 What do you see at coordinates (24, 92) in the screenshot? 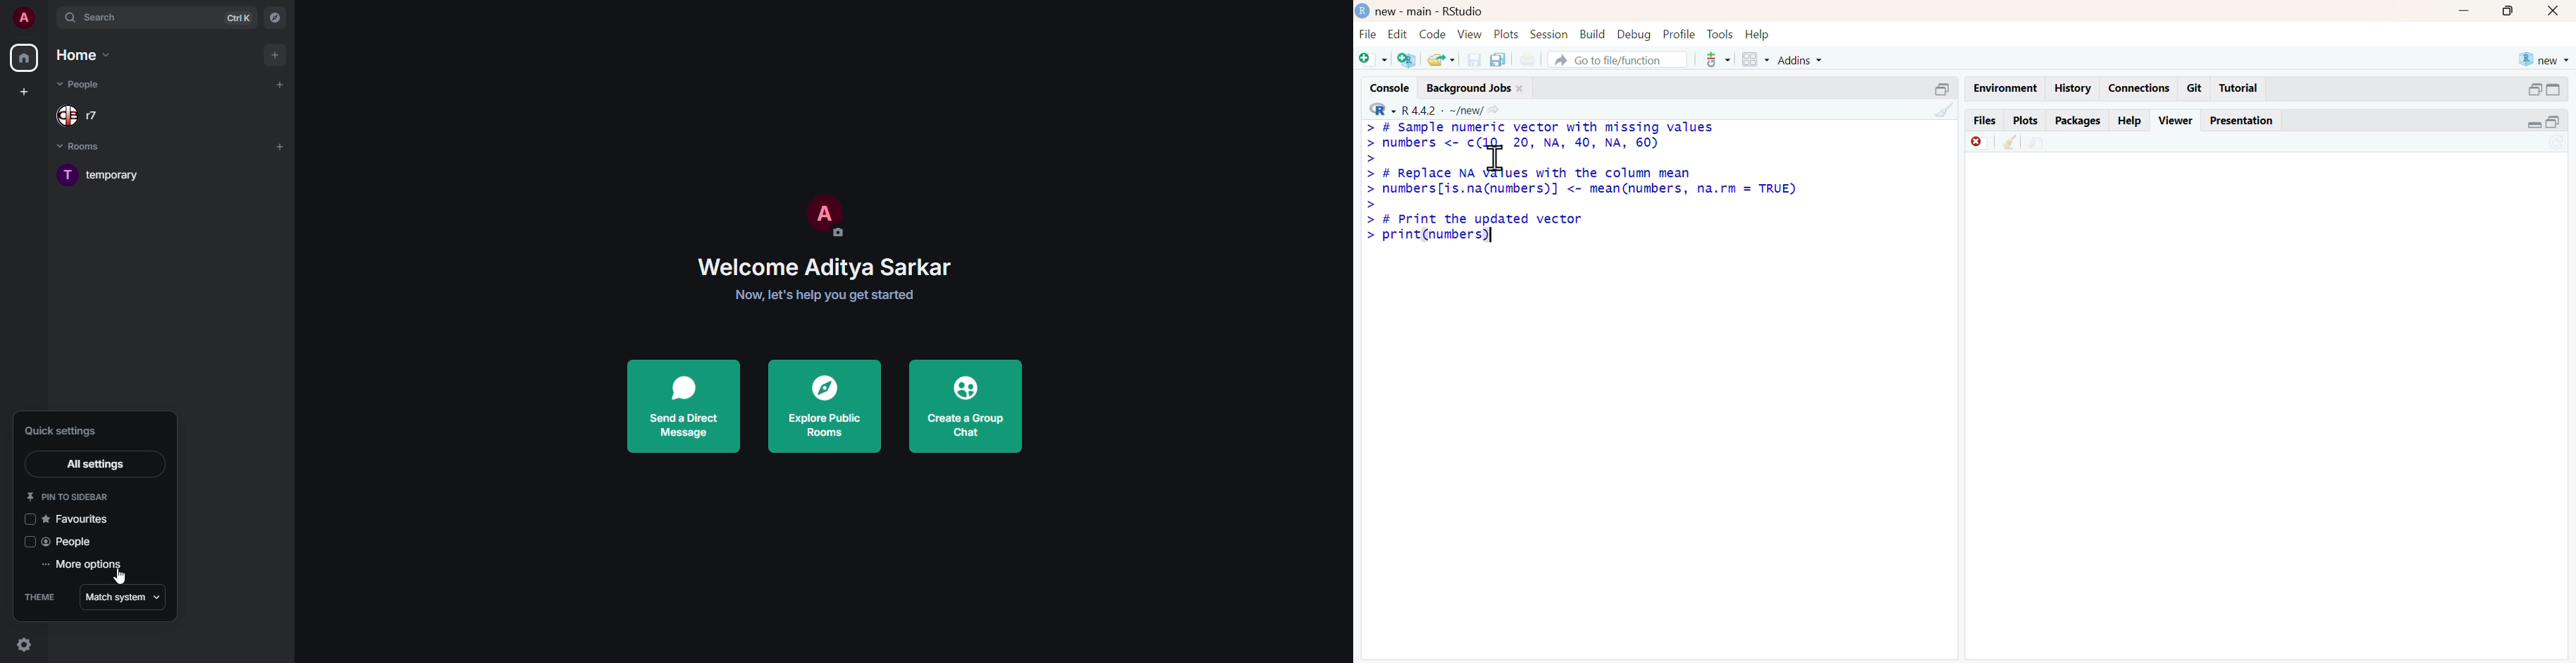
I see `create space` at bounding box center [24, 92].